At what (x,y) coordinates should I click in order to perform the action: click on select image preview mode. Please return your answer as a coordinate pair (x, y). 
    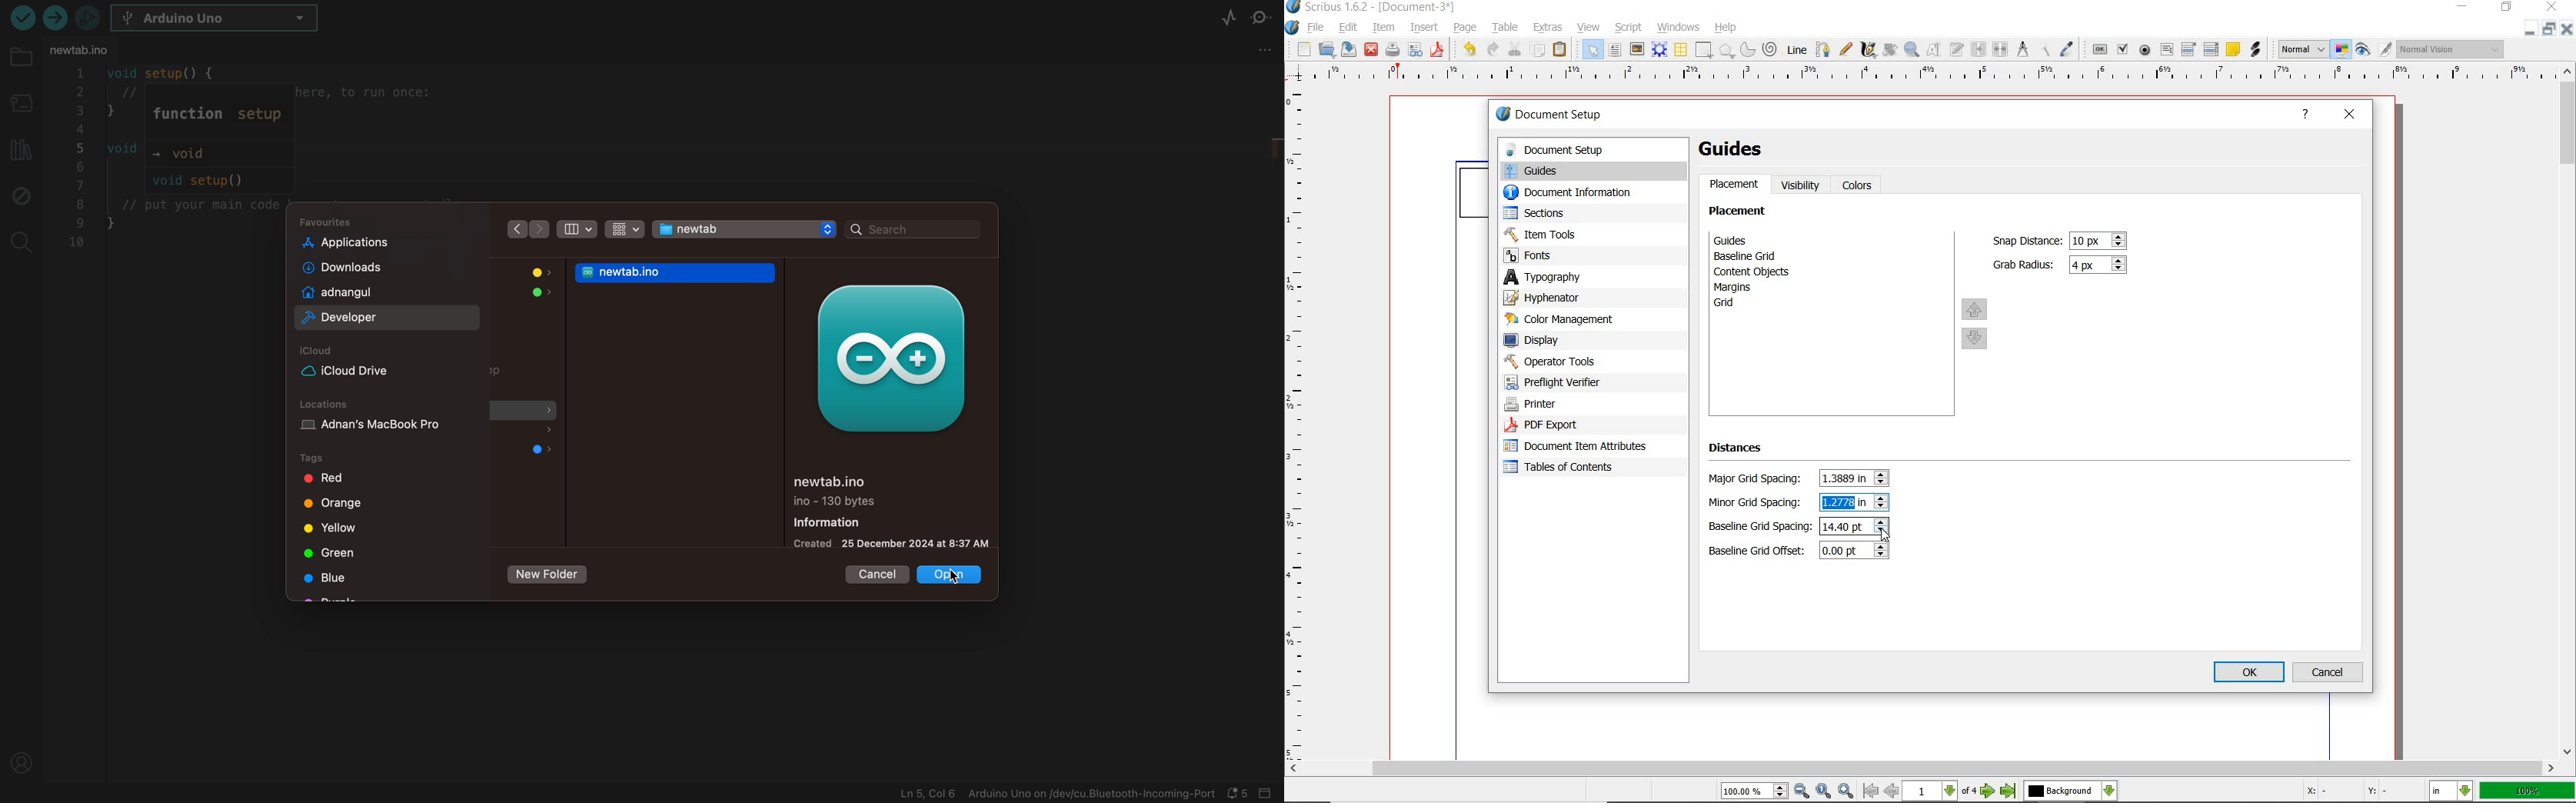
    Looking at the image, I should click on (2303, 48).